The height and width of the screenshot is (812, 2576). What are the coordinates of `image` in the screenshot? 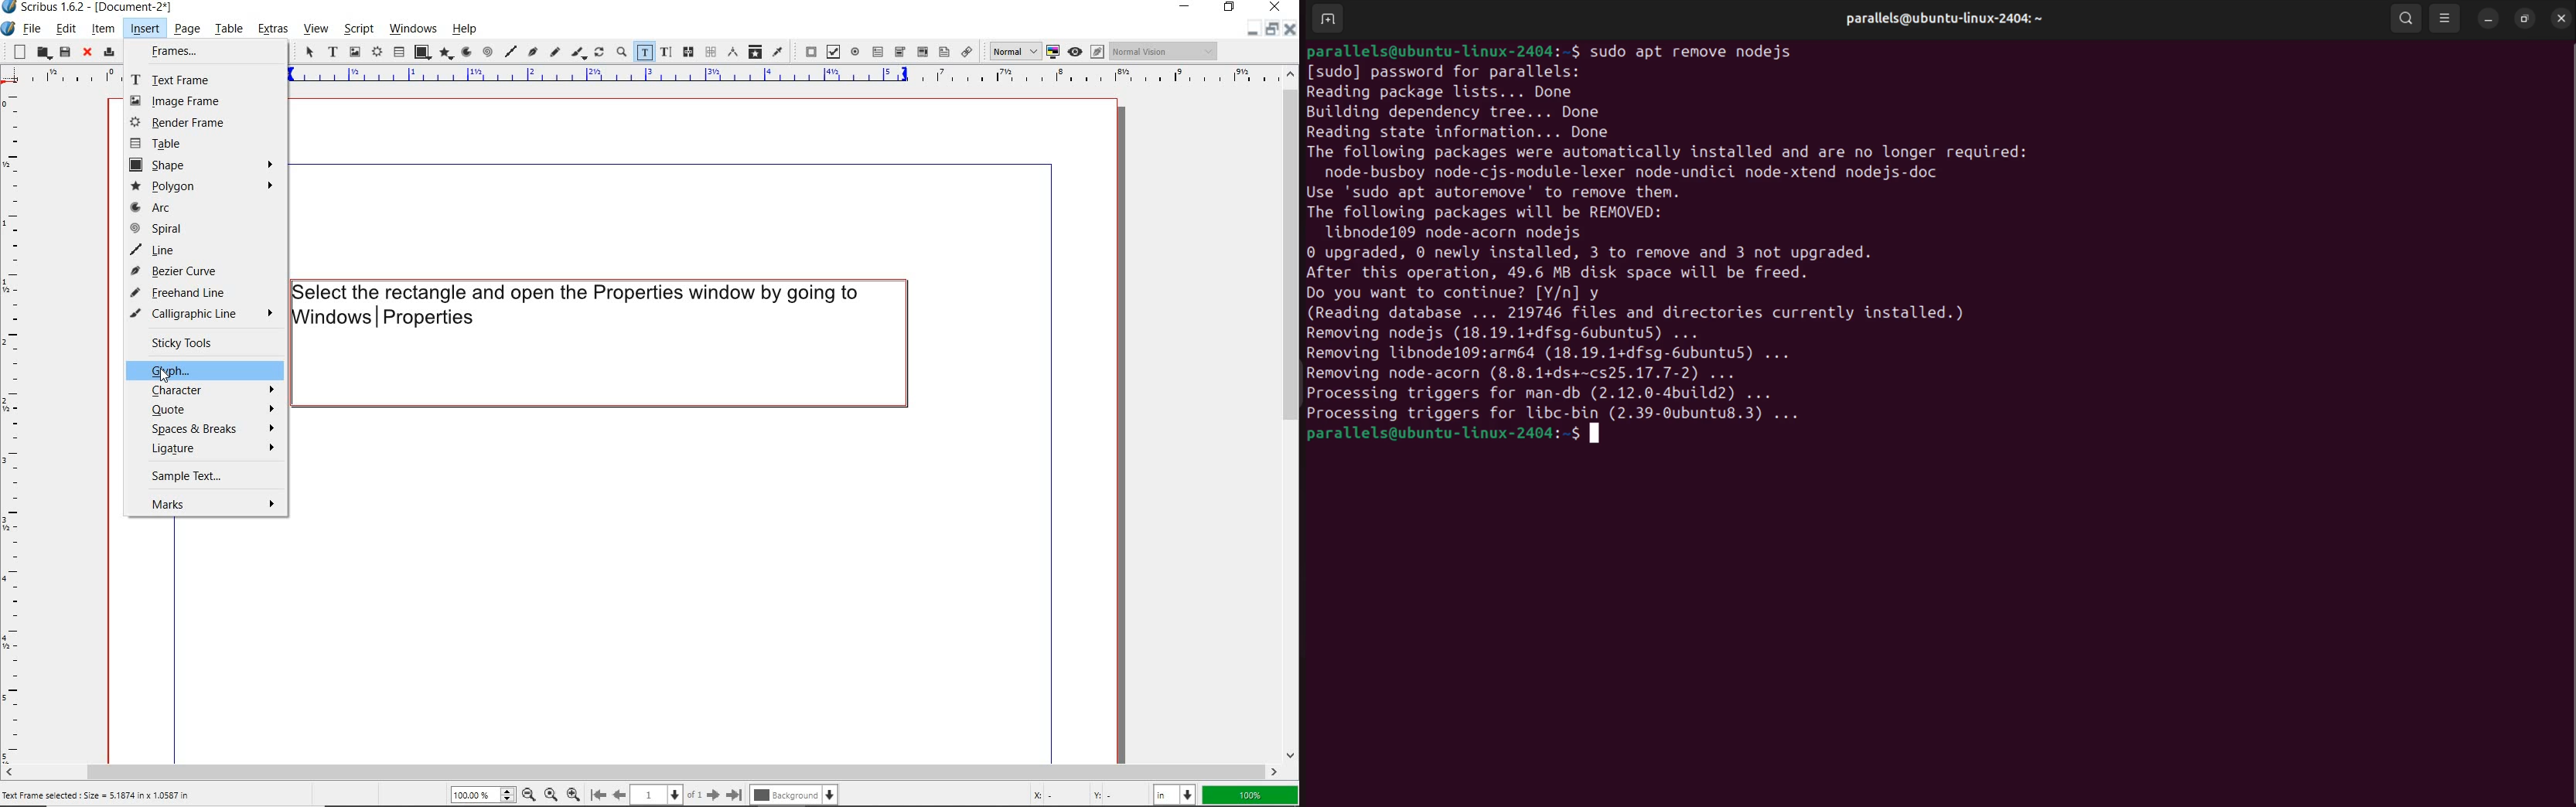 It's located at (183, 100).